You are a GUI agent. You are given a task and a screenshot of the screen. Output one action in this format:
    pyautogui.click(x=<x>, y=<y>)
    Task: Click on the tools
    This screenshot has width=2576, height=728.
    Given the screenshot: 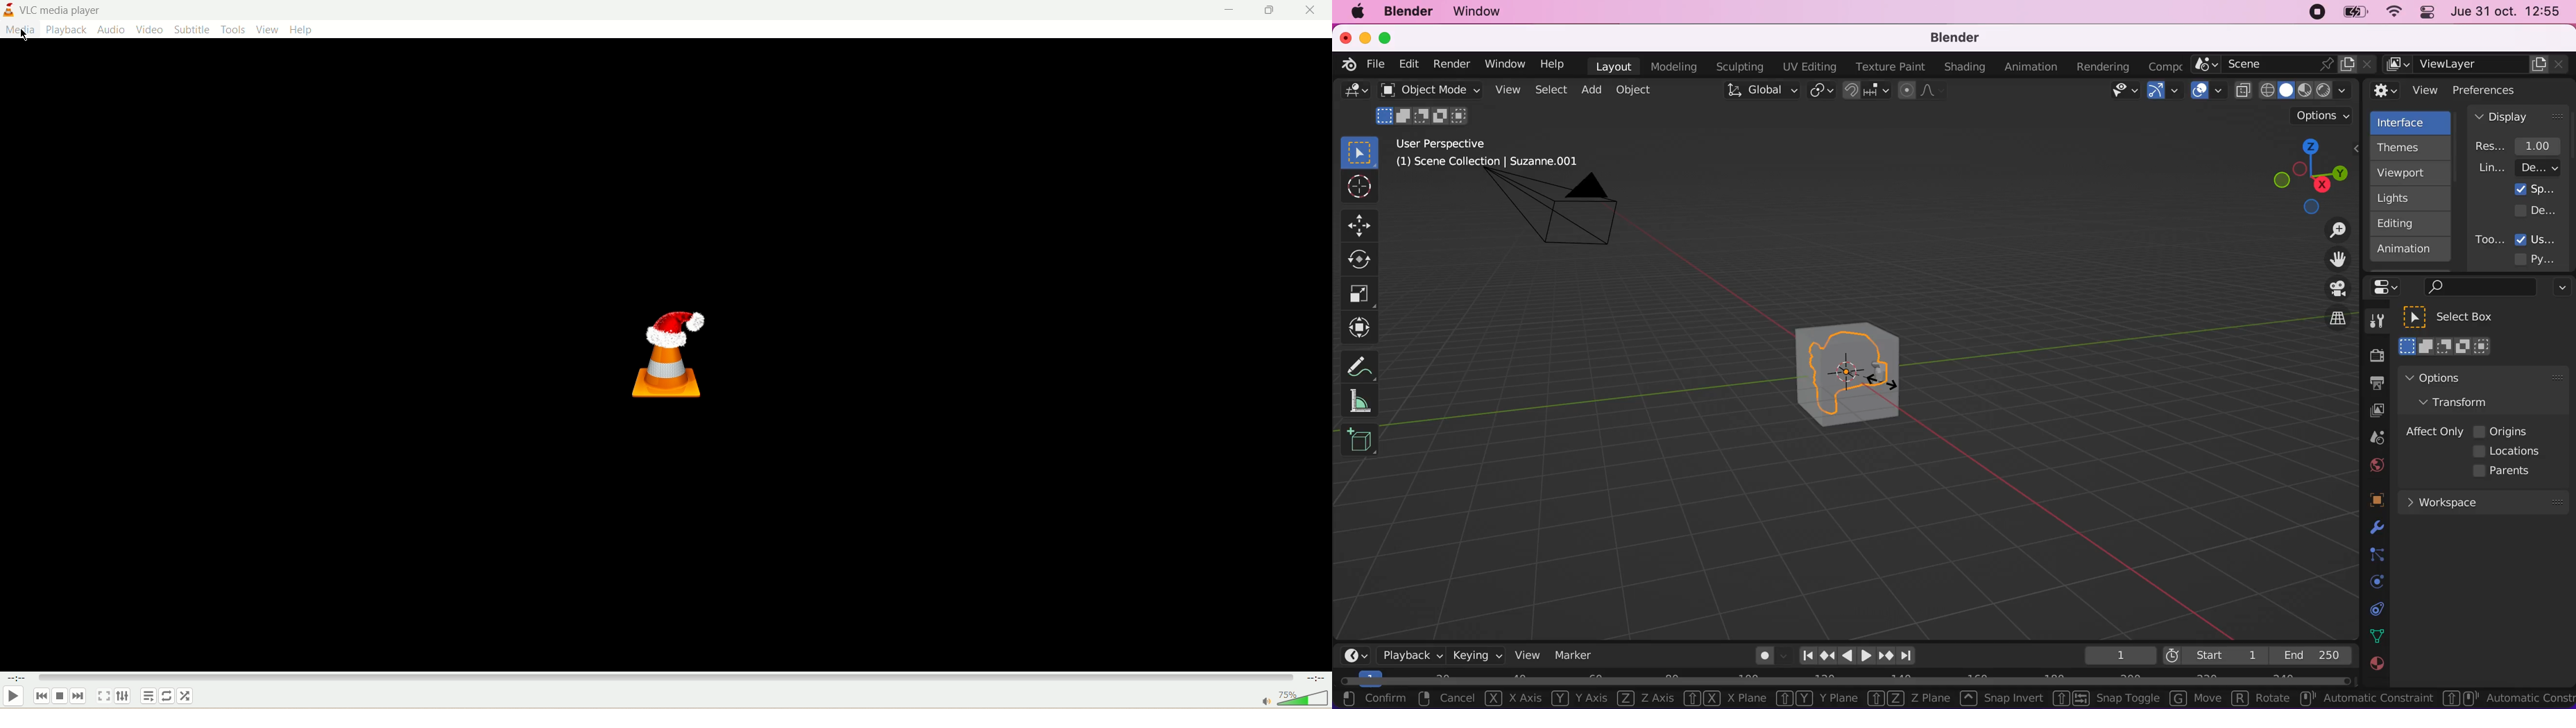 What is the action you would take?
    pyautogui.click(x=2372, y=323)
    